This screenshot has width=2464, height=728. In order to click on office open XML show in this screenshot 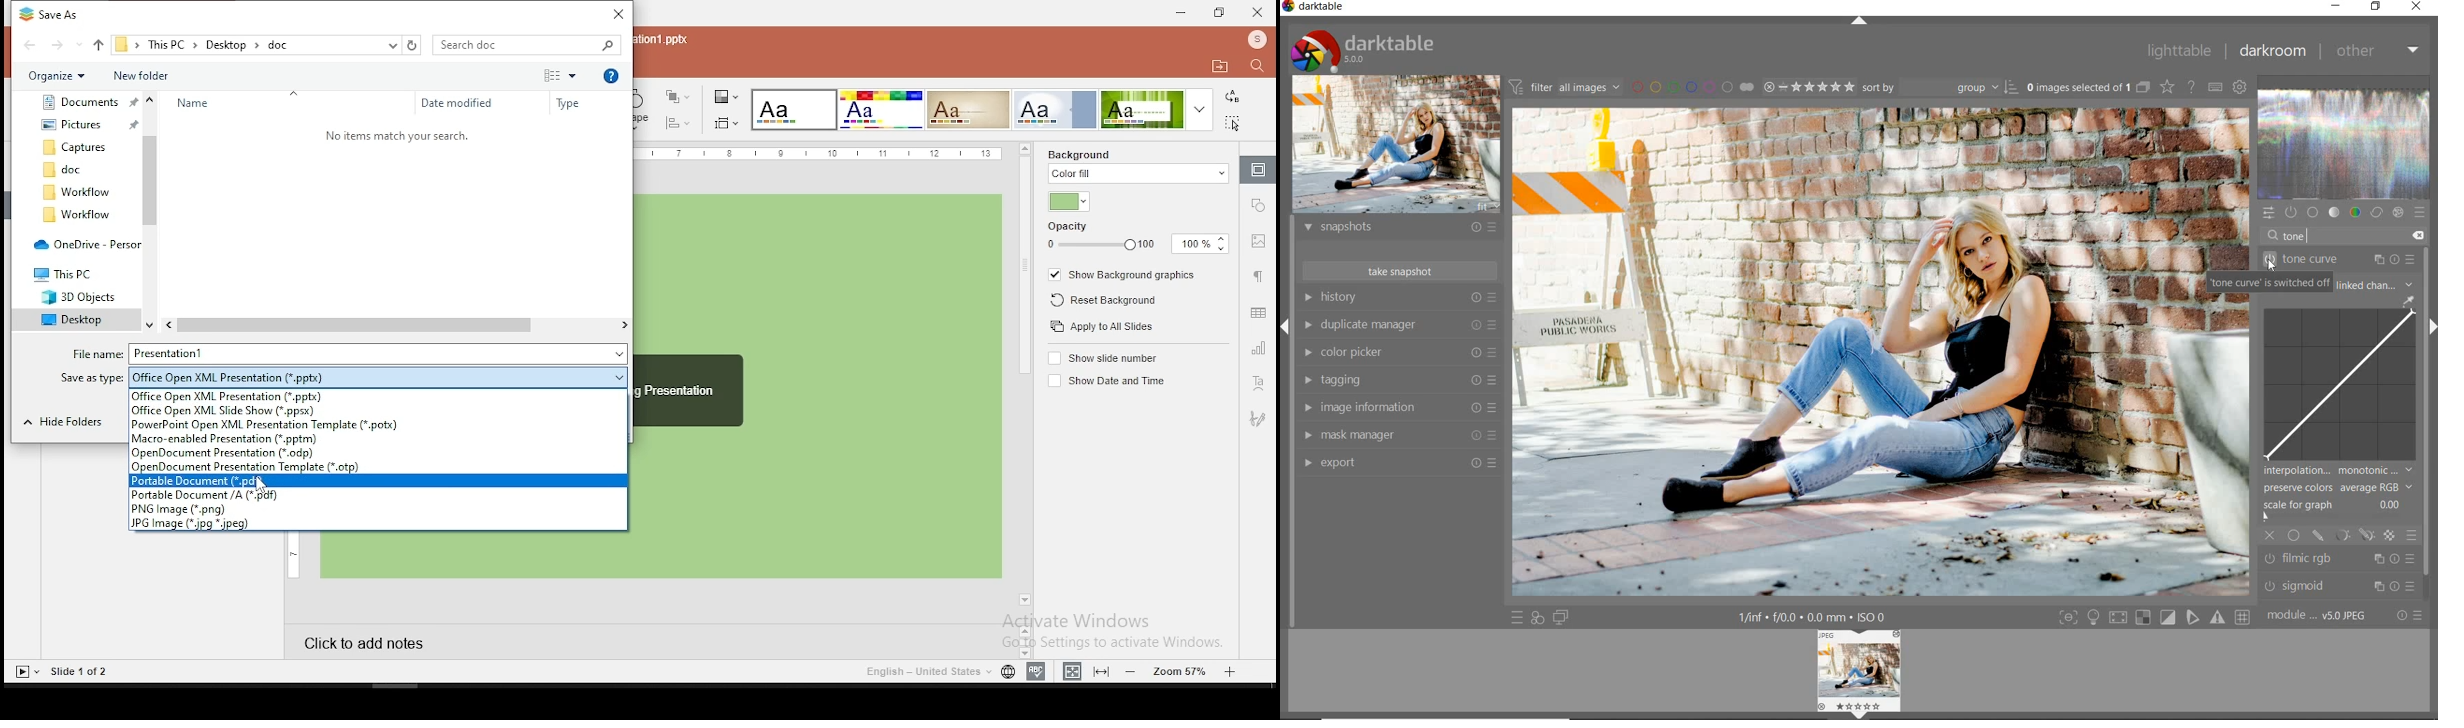, I will do `click(377, 411)`.